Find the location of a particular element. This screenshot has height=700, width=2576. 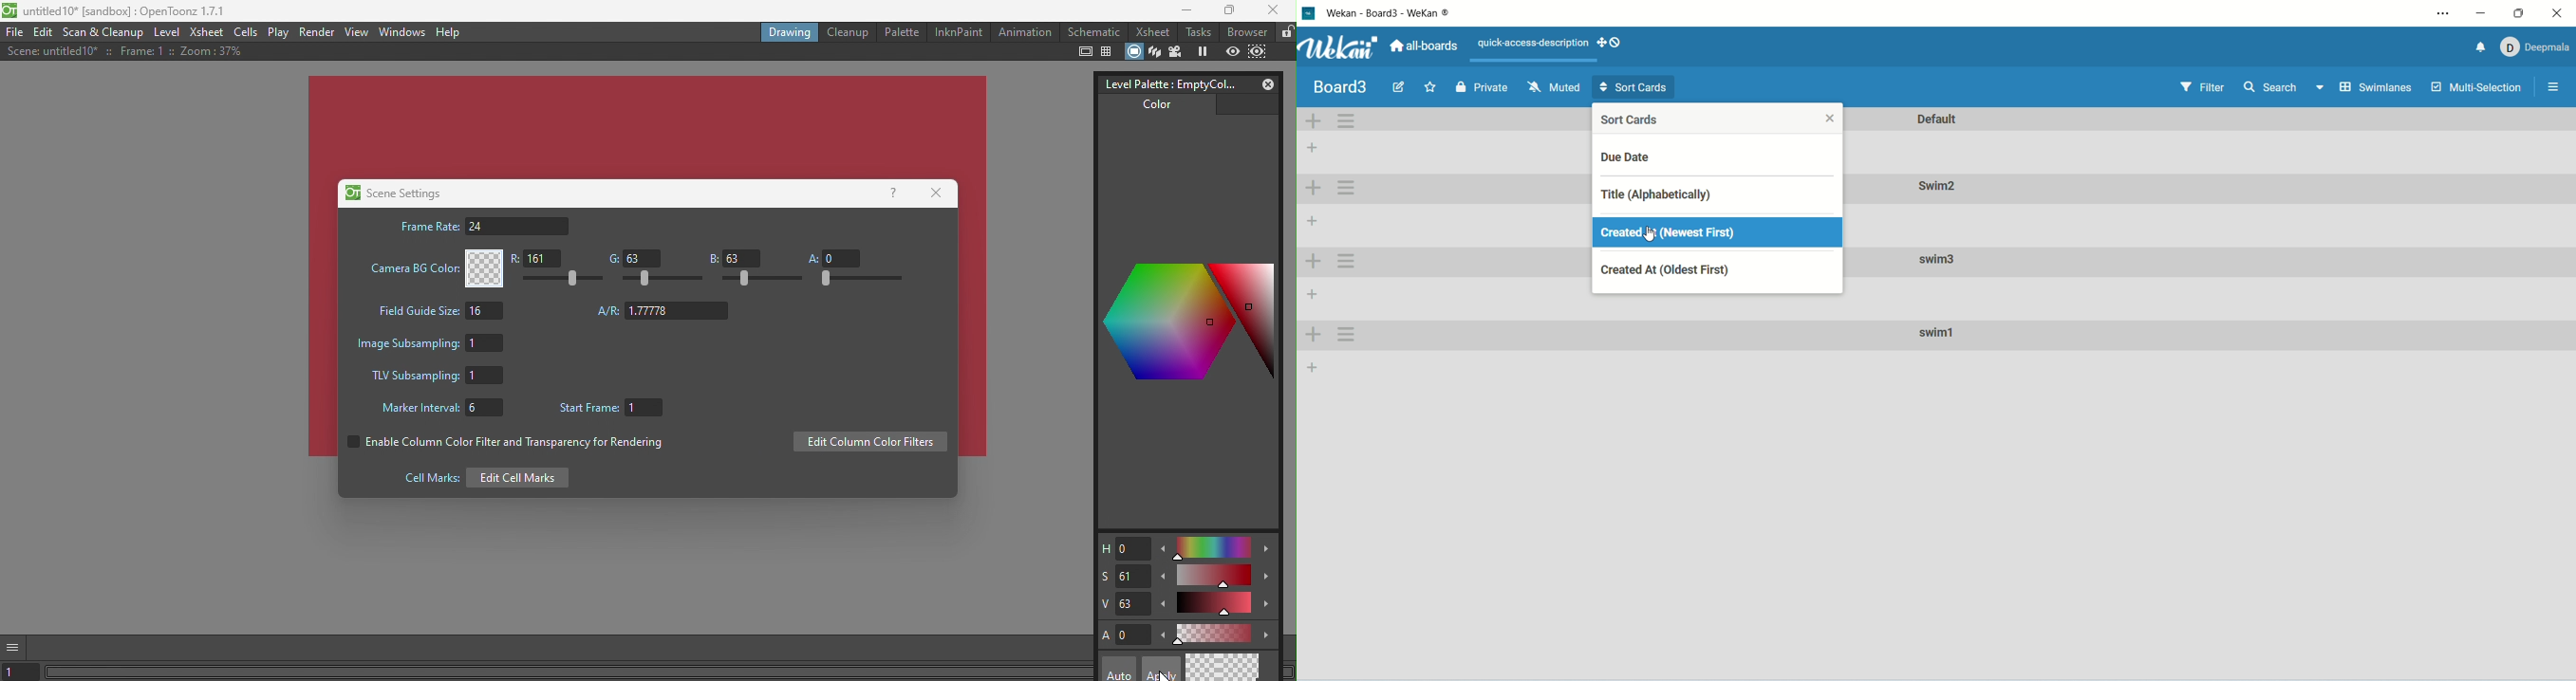

swimlanes is located at coordinates (2378, 90).